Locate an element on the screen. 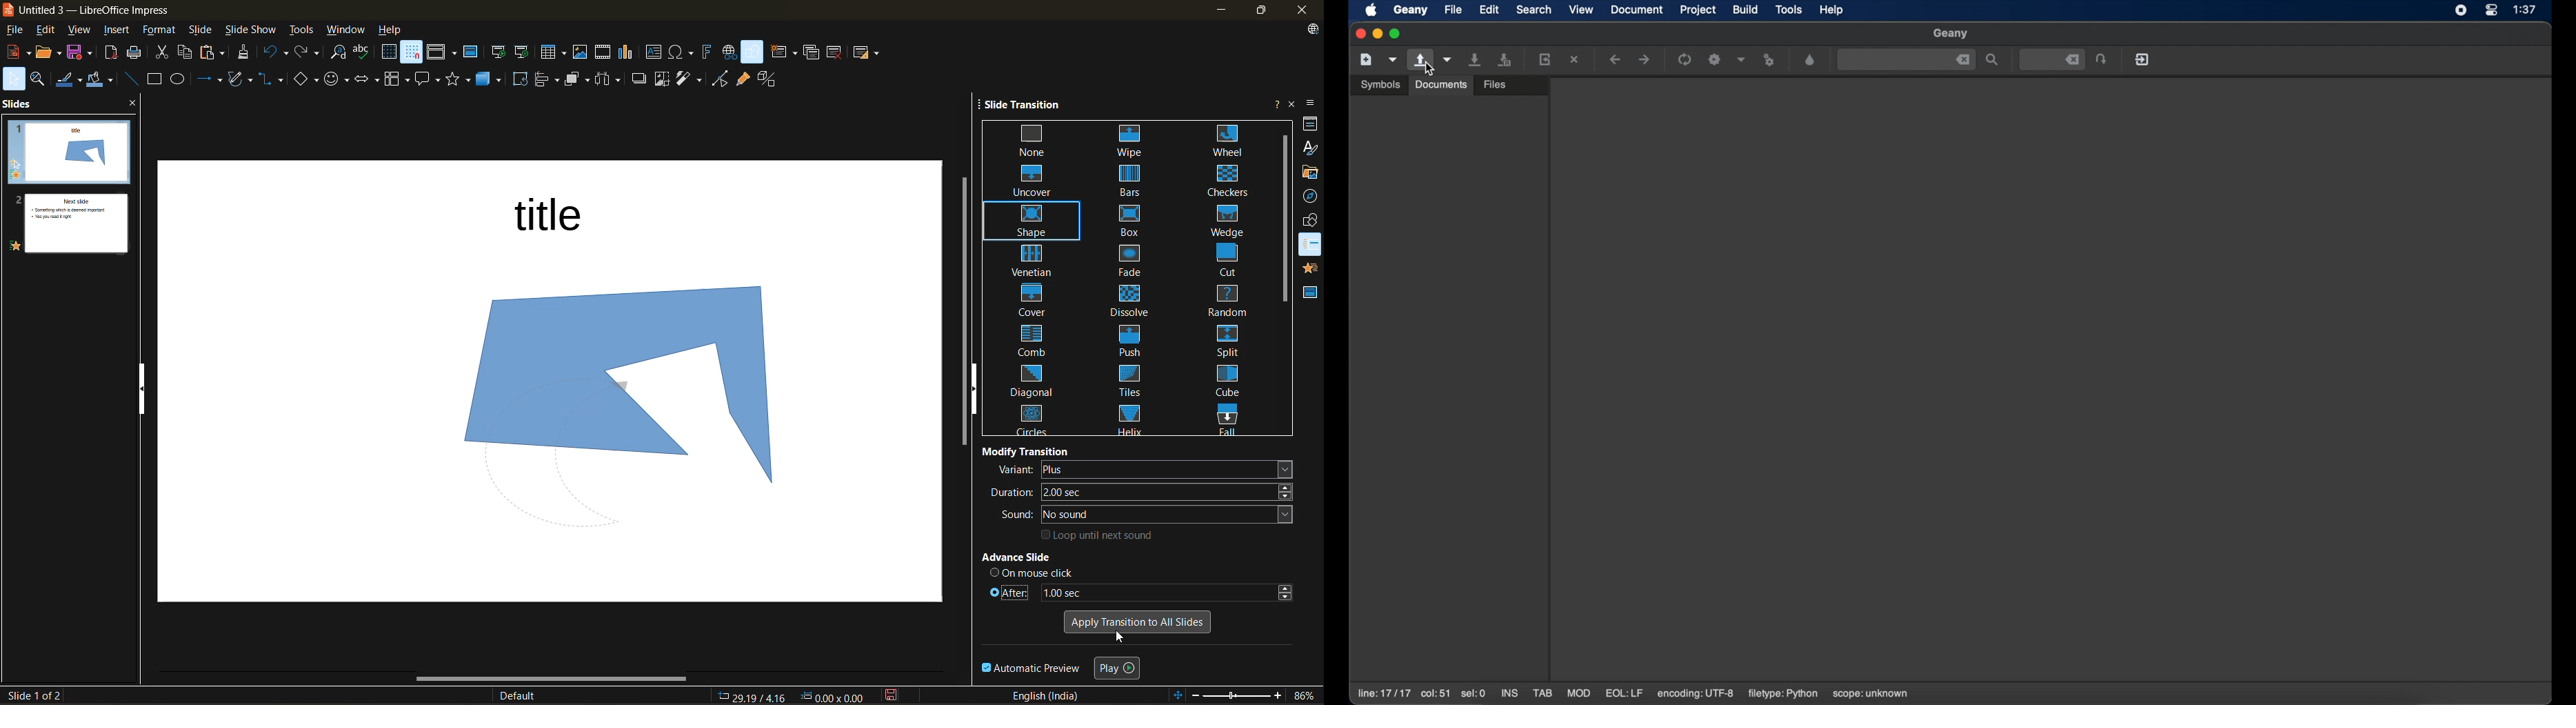 The width and height of the screenshot is (2576, 728). styles is located at coordinates (1309, 148).